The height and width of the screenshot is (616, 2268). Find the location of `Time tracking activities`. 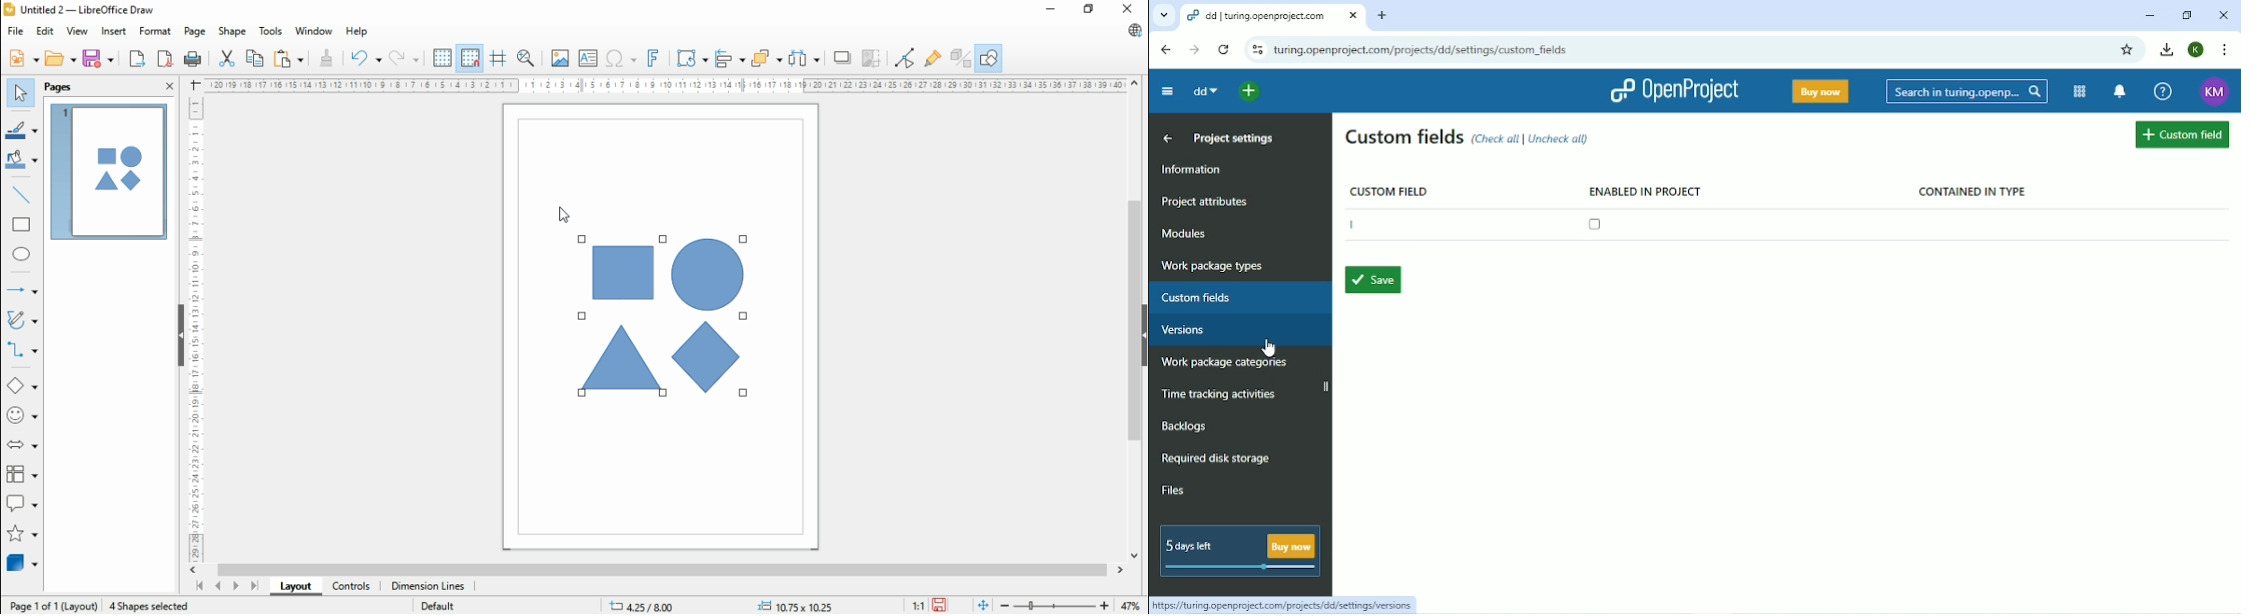

Time tracking activities is located at coordinates (1219, 393).